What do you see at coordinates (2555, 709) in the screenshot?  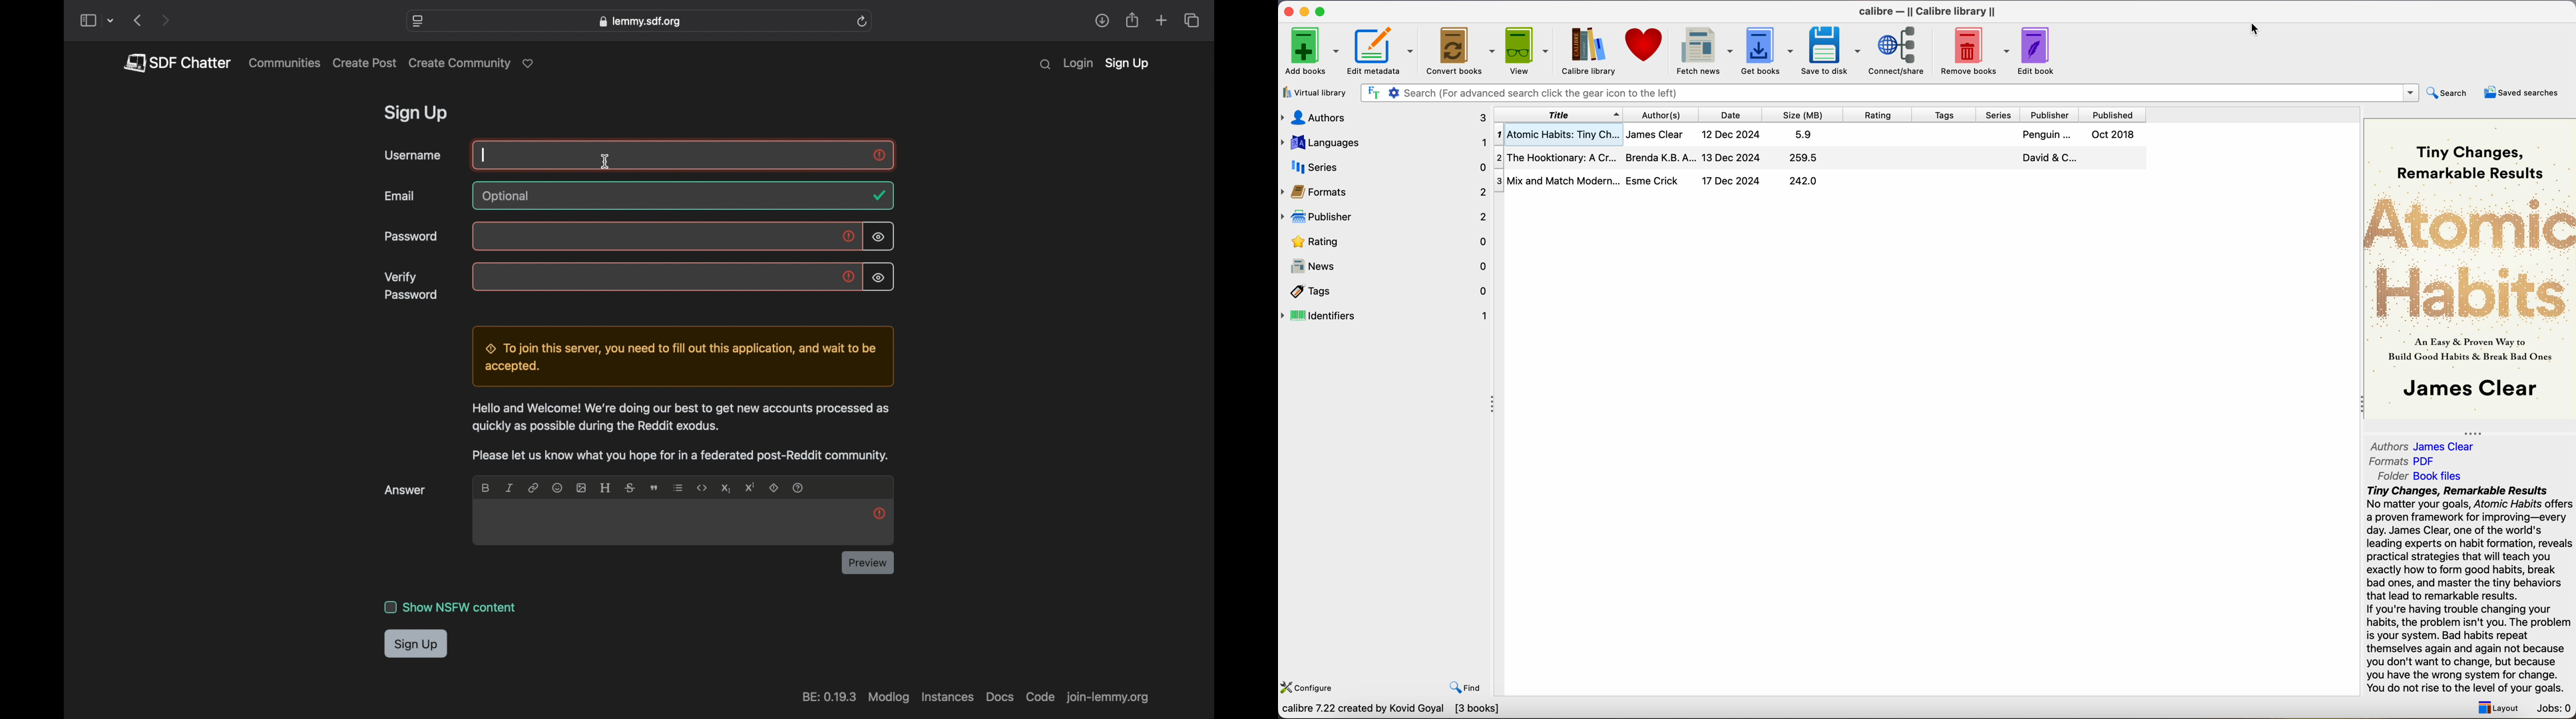 I see `Jobs: 0` at bounding box center [2555, 709].